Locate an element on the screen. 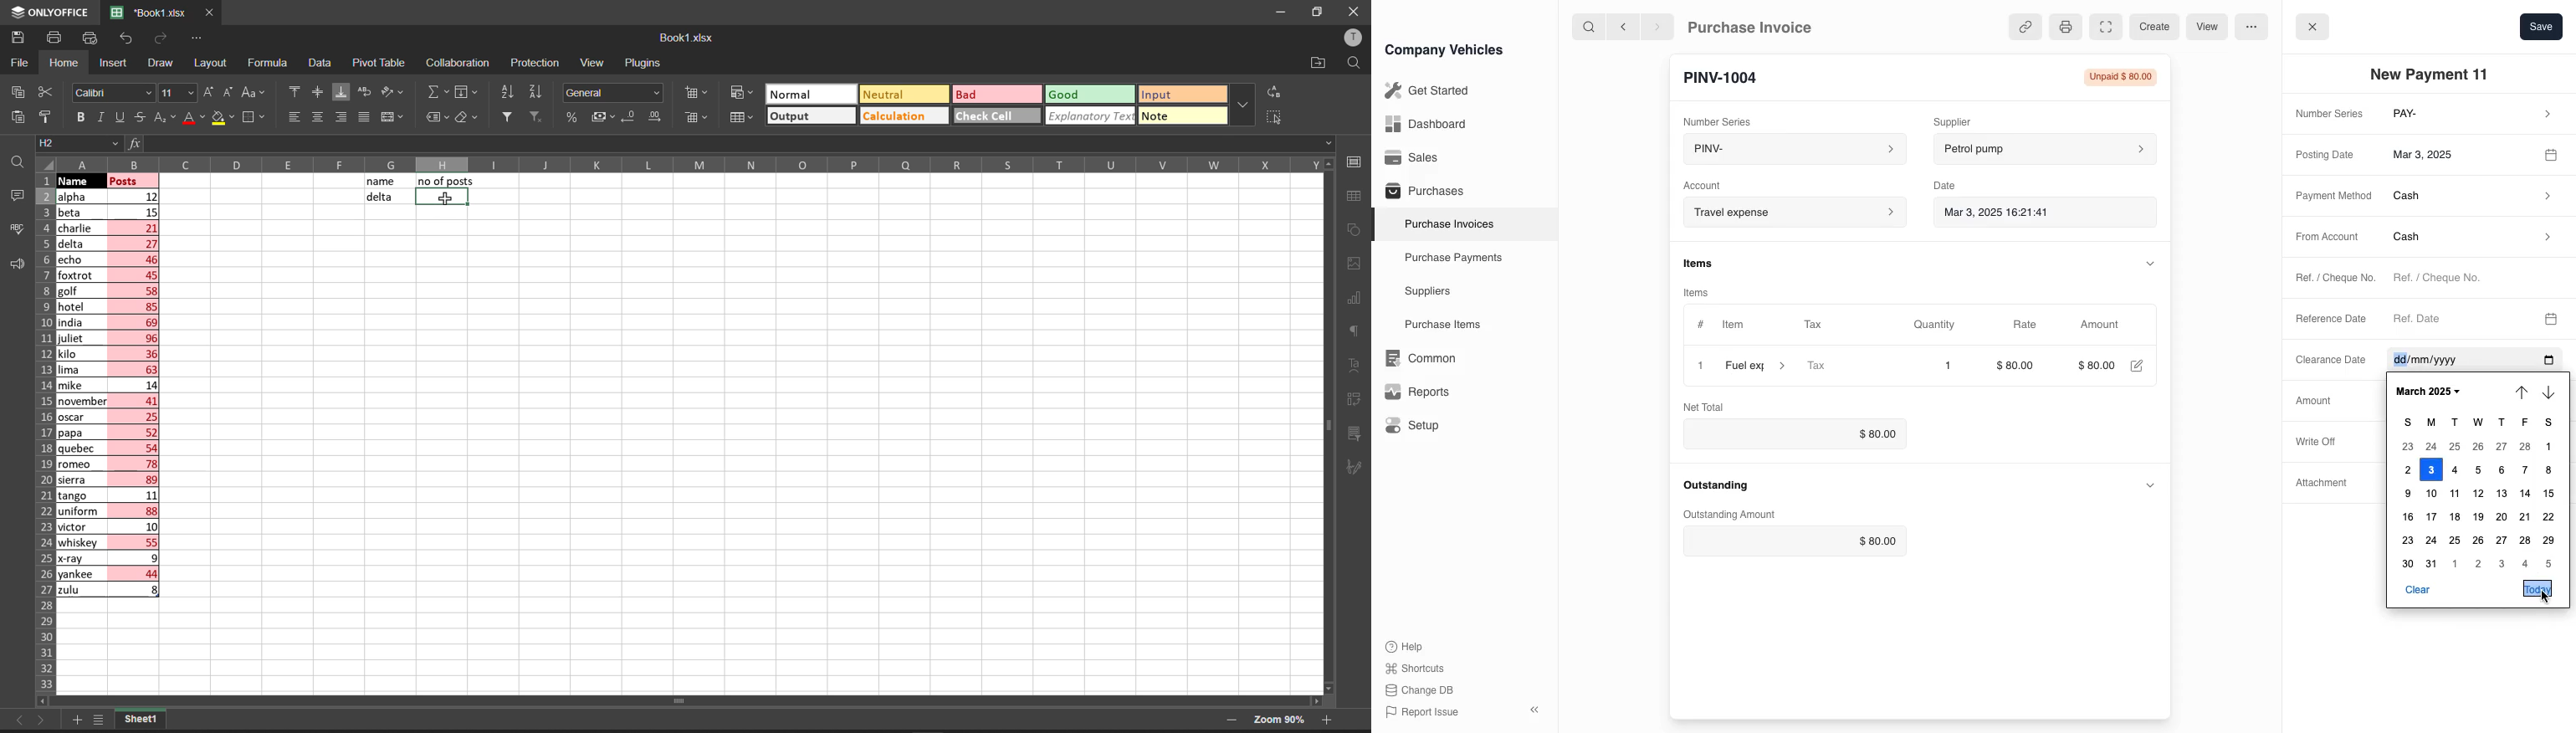 The height and width of the screenshot is (756, 2576). days is located at coordinates (2483, 423).